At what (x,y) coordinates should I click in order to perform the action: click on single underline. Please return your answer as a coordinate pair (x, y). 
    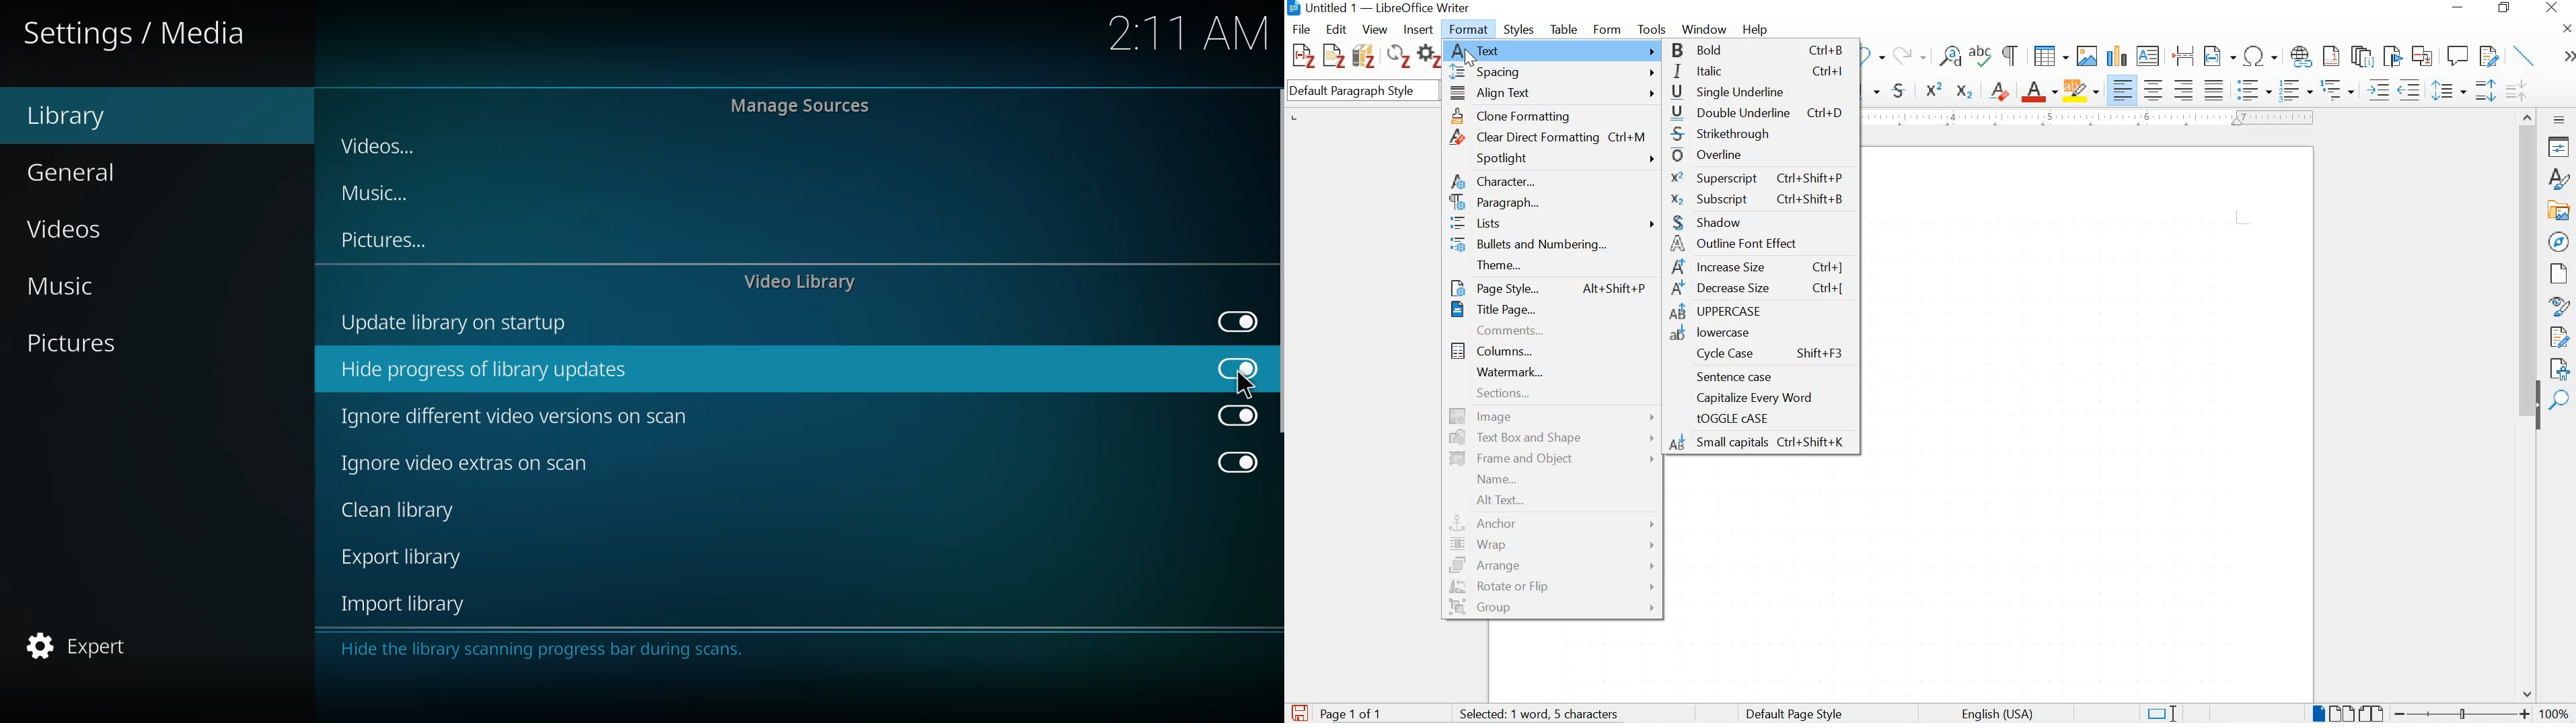
    Looking at the image, I should click on (1762, 92).